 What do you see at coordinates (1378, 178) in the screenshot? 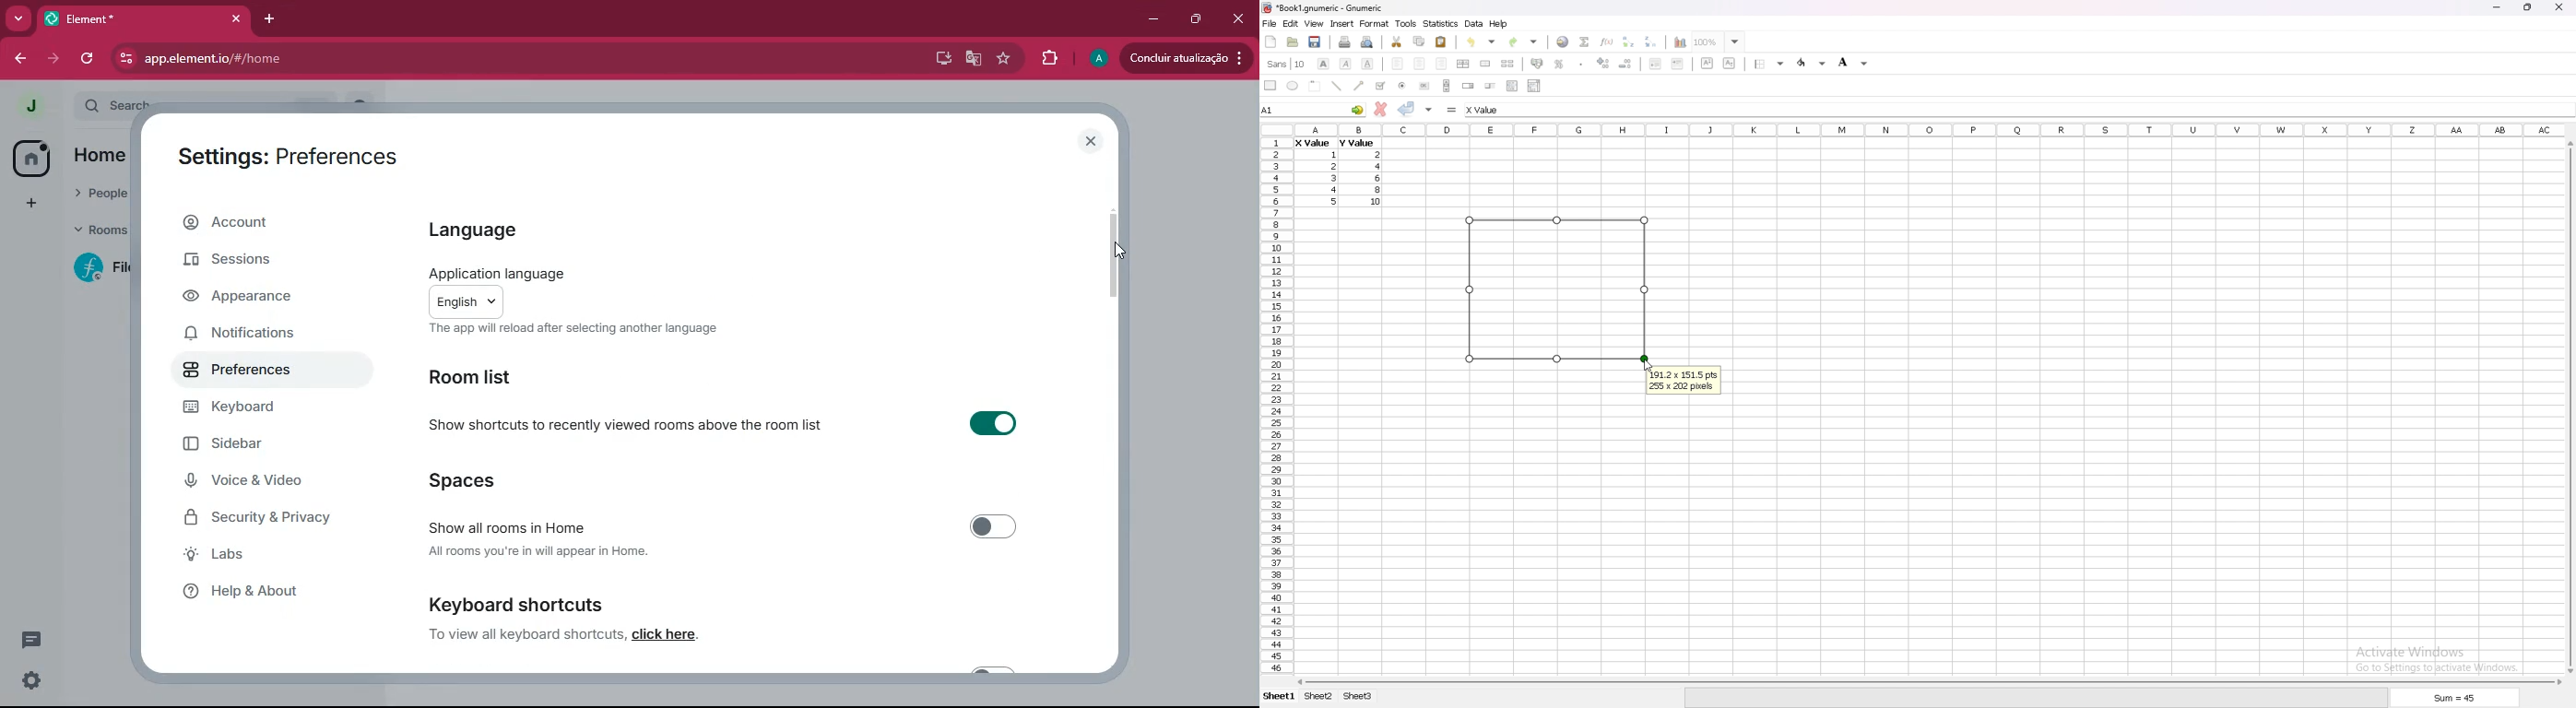
I see `value` at bounding box center [1378, 178].